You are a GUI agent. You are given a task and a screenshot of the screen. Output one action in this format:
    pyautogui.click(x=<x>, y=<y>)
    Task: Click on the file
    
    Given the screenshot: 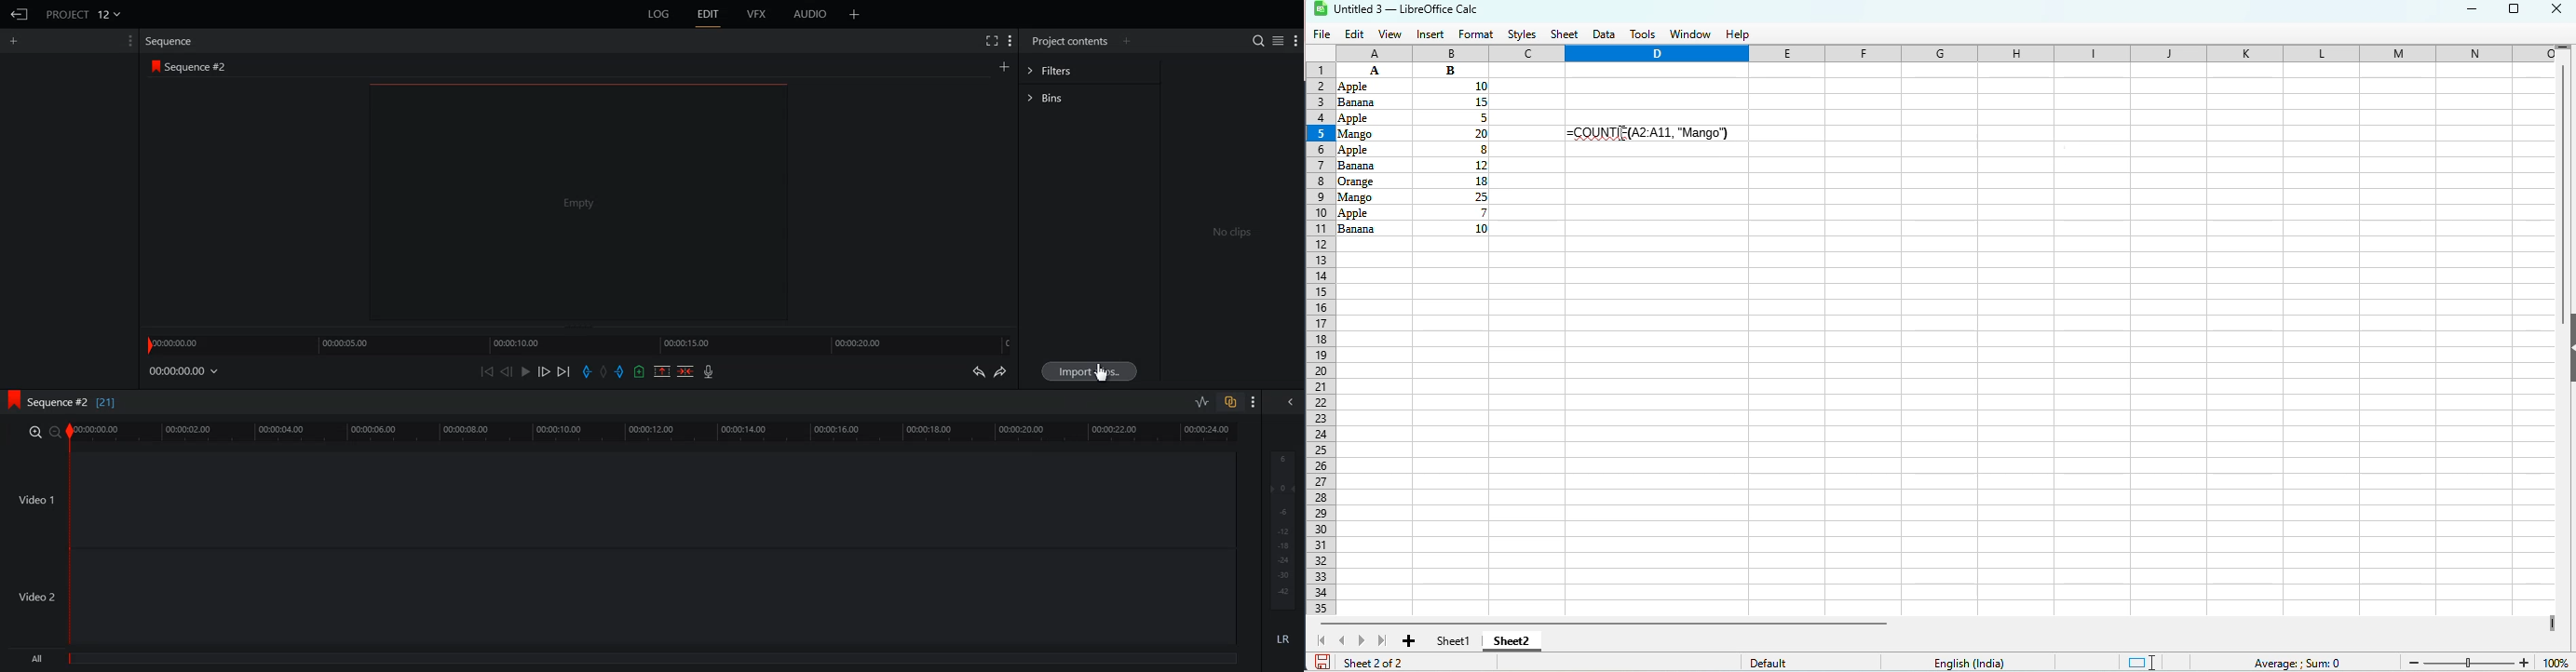 What is the action you would take?
    pyautogui.click(x=1321, y=34)
    